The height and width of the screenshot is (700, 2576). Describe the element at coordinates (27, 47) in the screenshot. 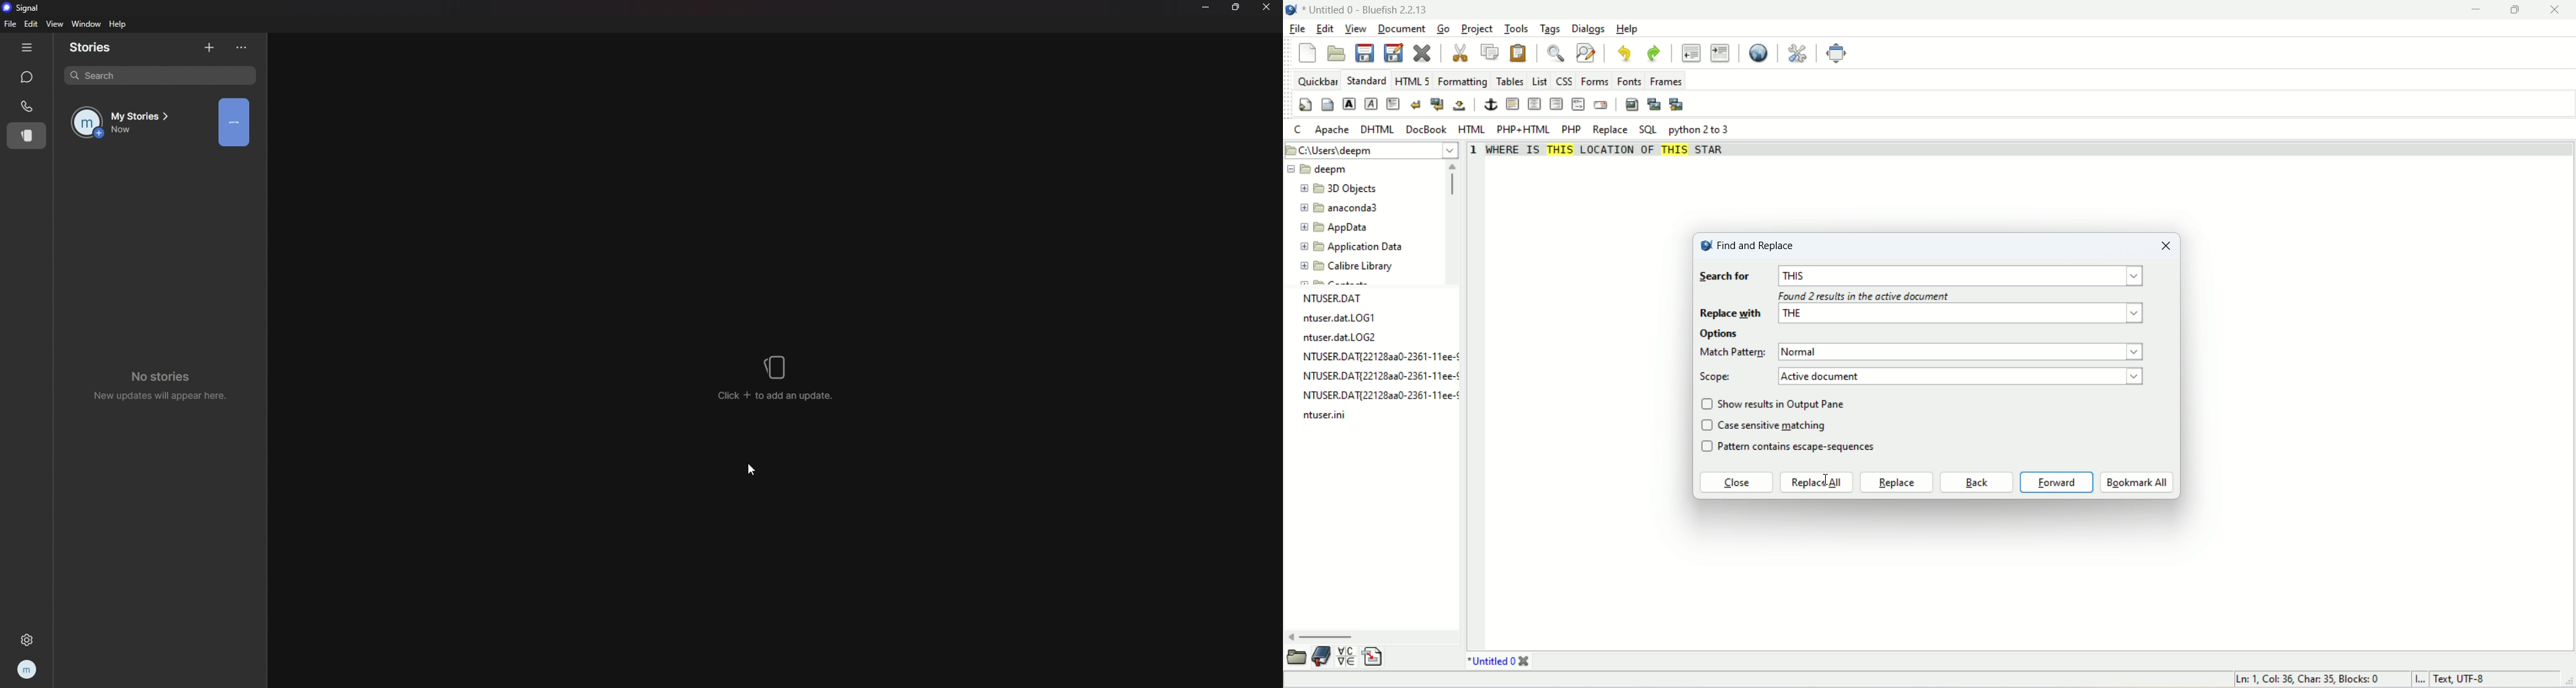

I see `hide tab` at that location.